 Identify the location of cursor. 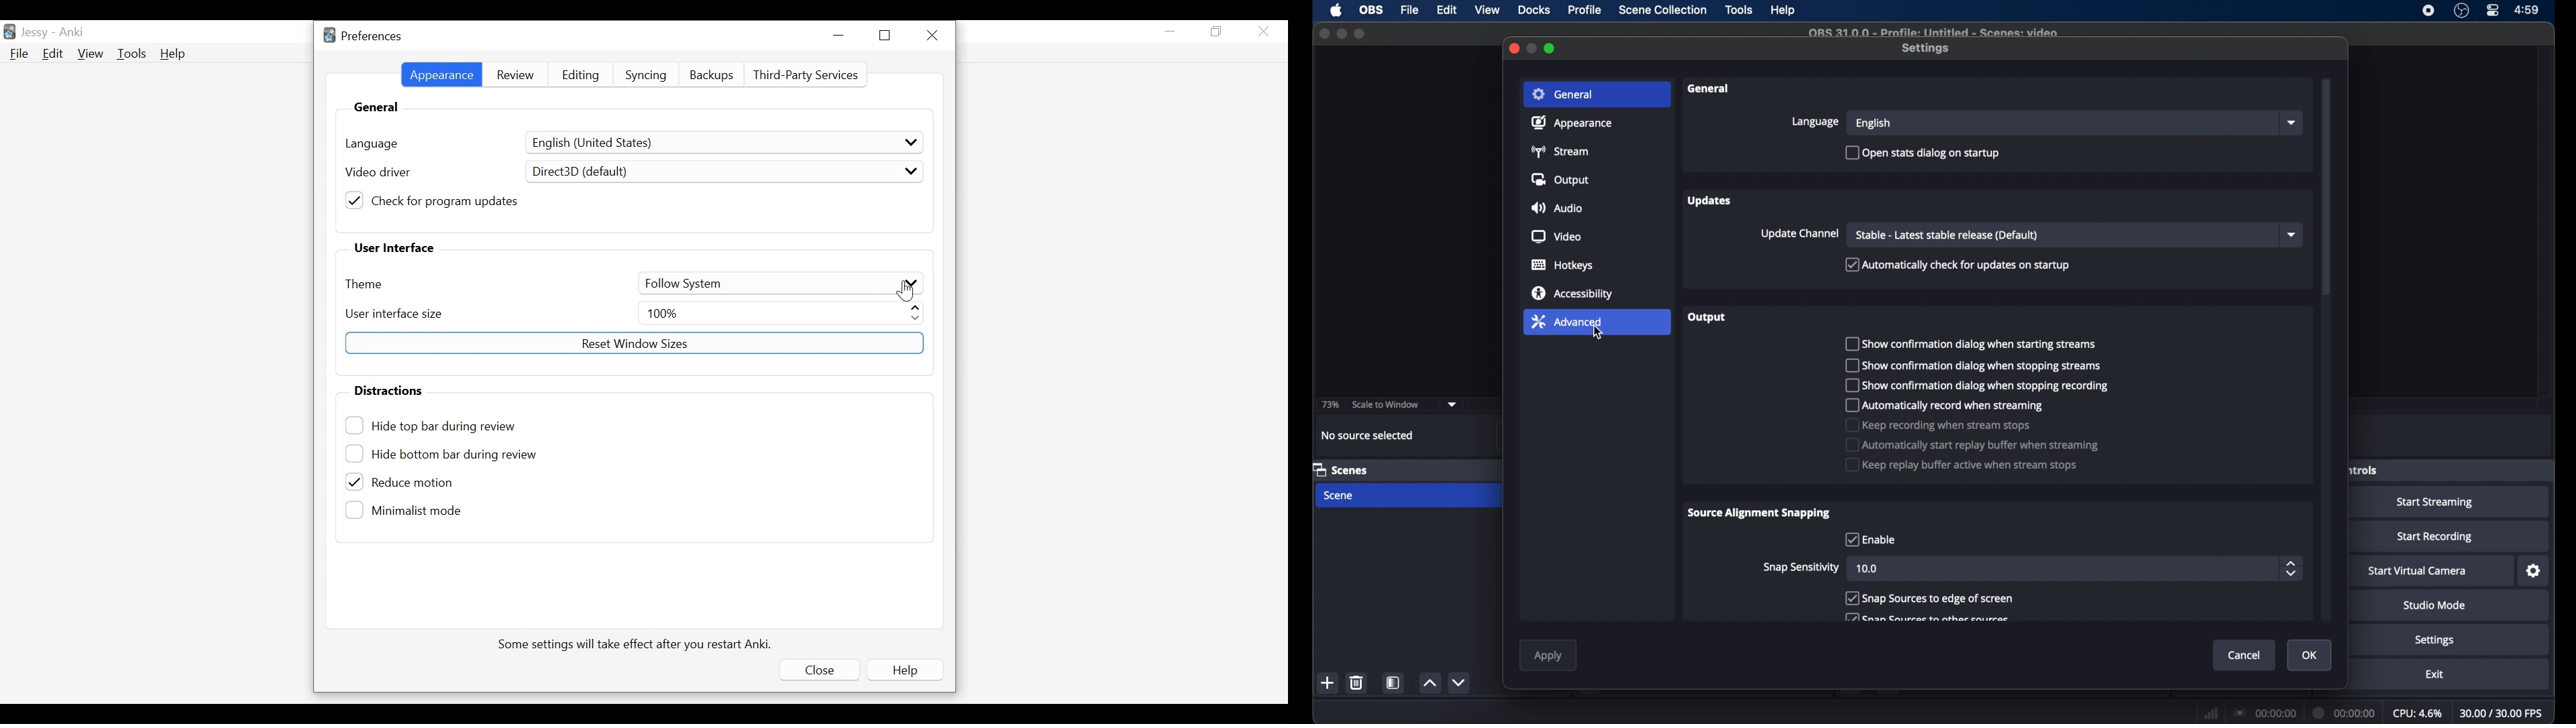
(1599, 335).